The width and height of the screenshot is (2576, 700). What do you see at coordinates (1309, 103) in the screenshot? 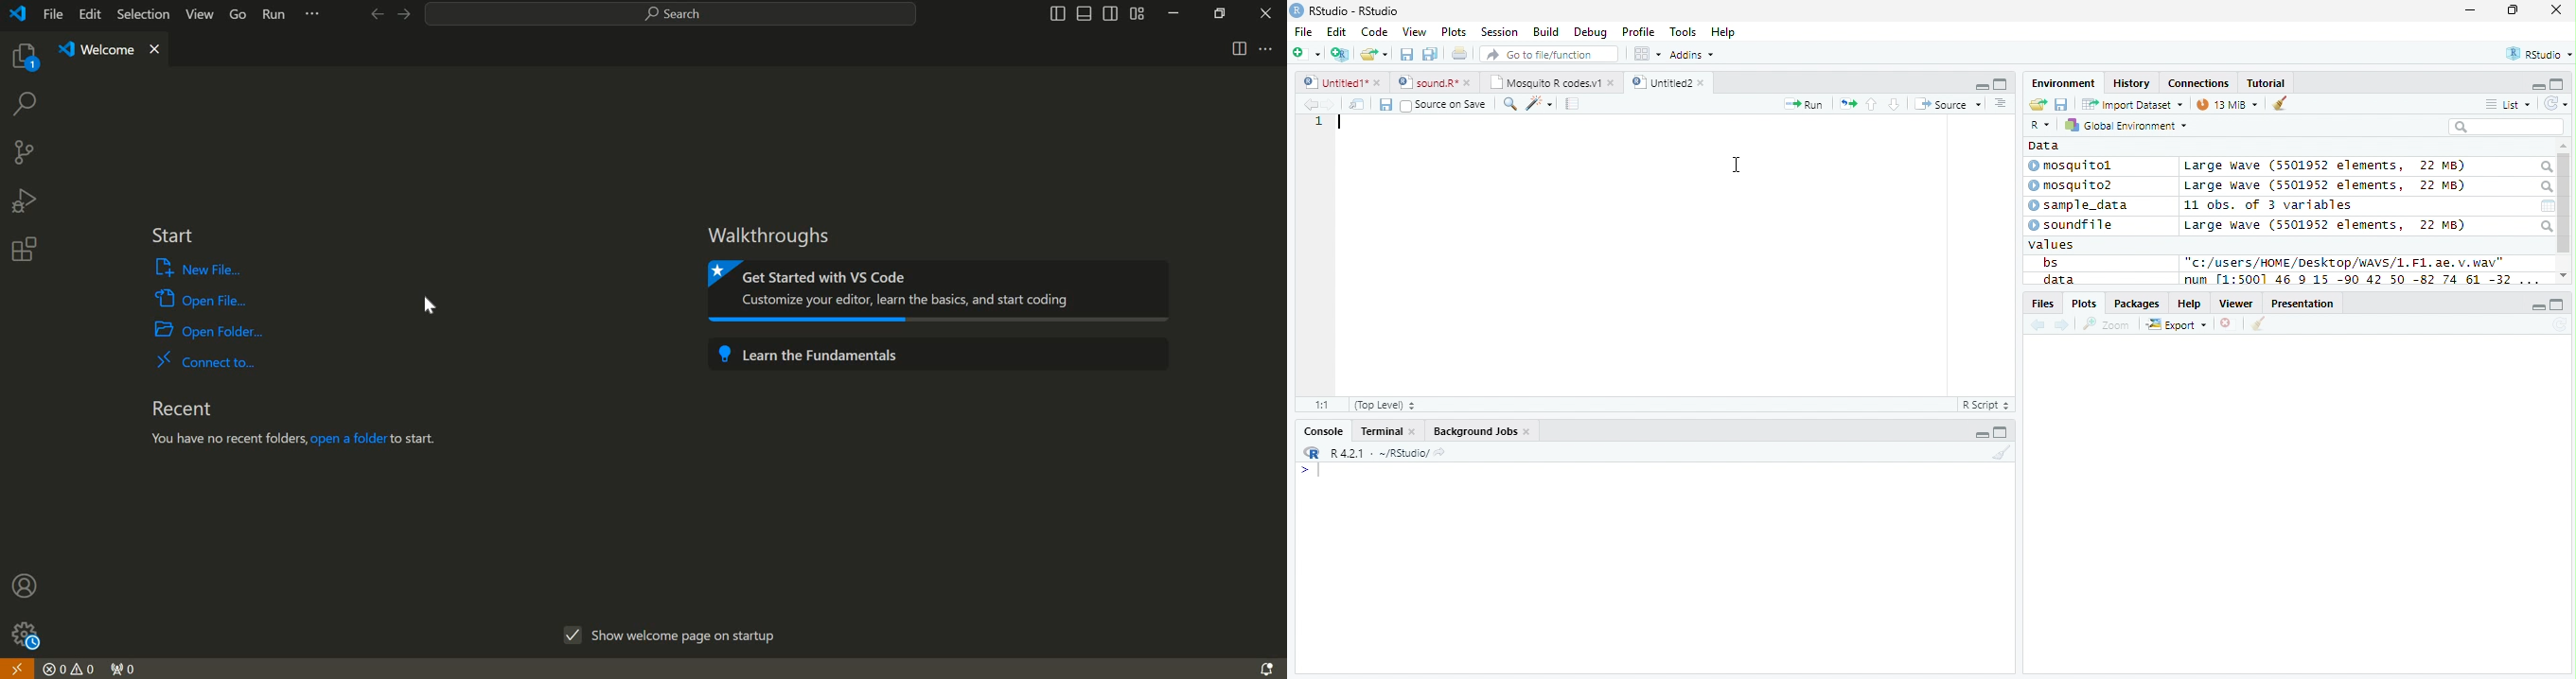
I see `Go backward` at bounding box center [1309, 103].